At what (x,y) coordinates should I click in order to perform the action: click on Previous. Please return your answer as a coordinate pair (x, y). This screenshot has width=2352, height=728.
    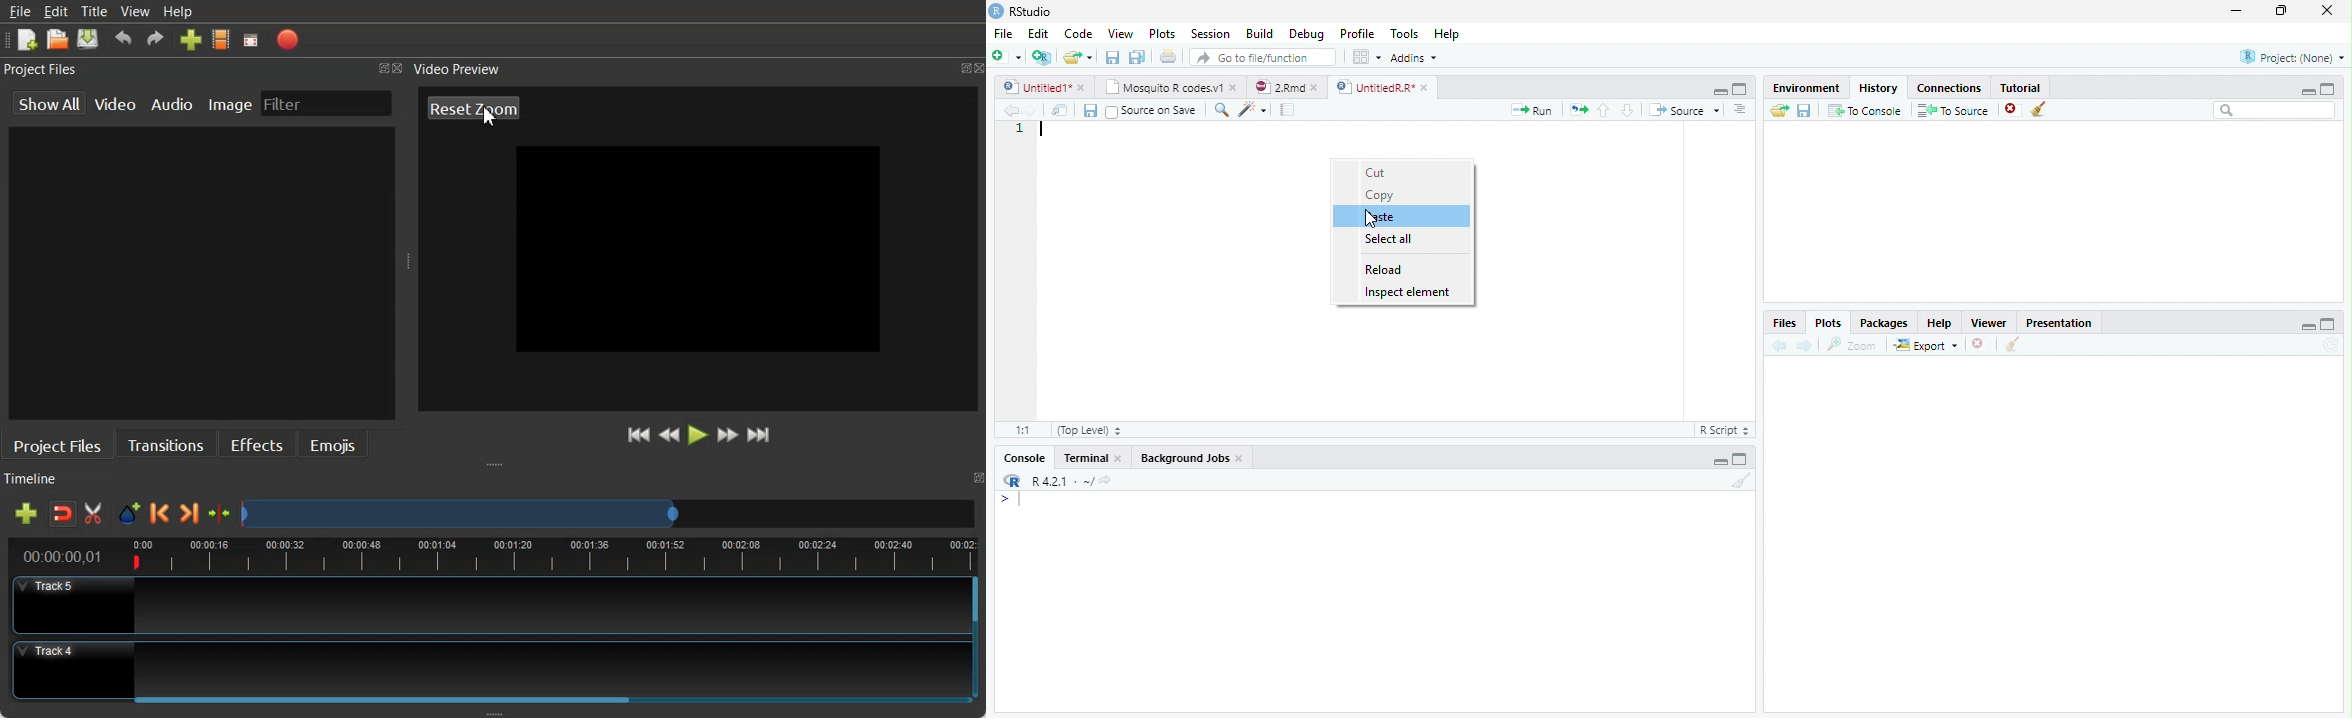
    Looking at the image, I should click on (1008, 111).